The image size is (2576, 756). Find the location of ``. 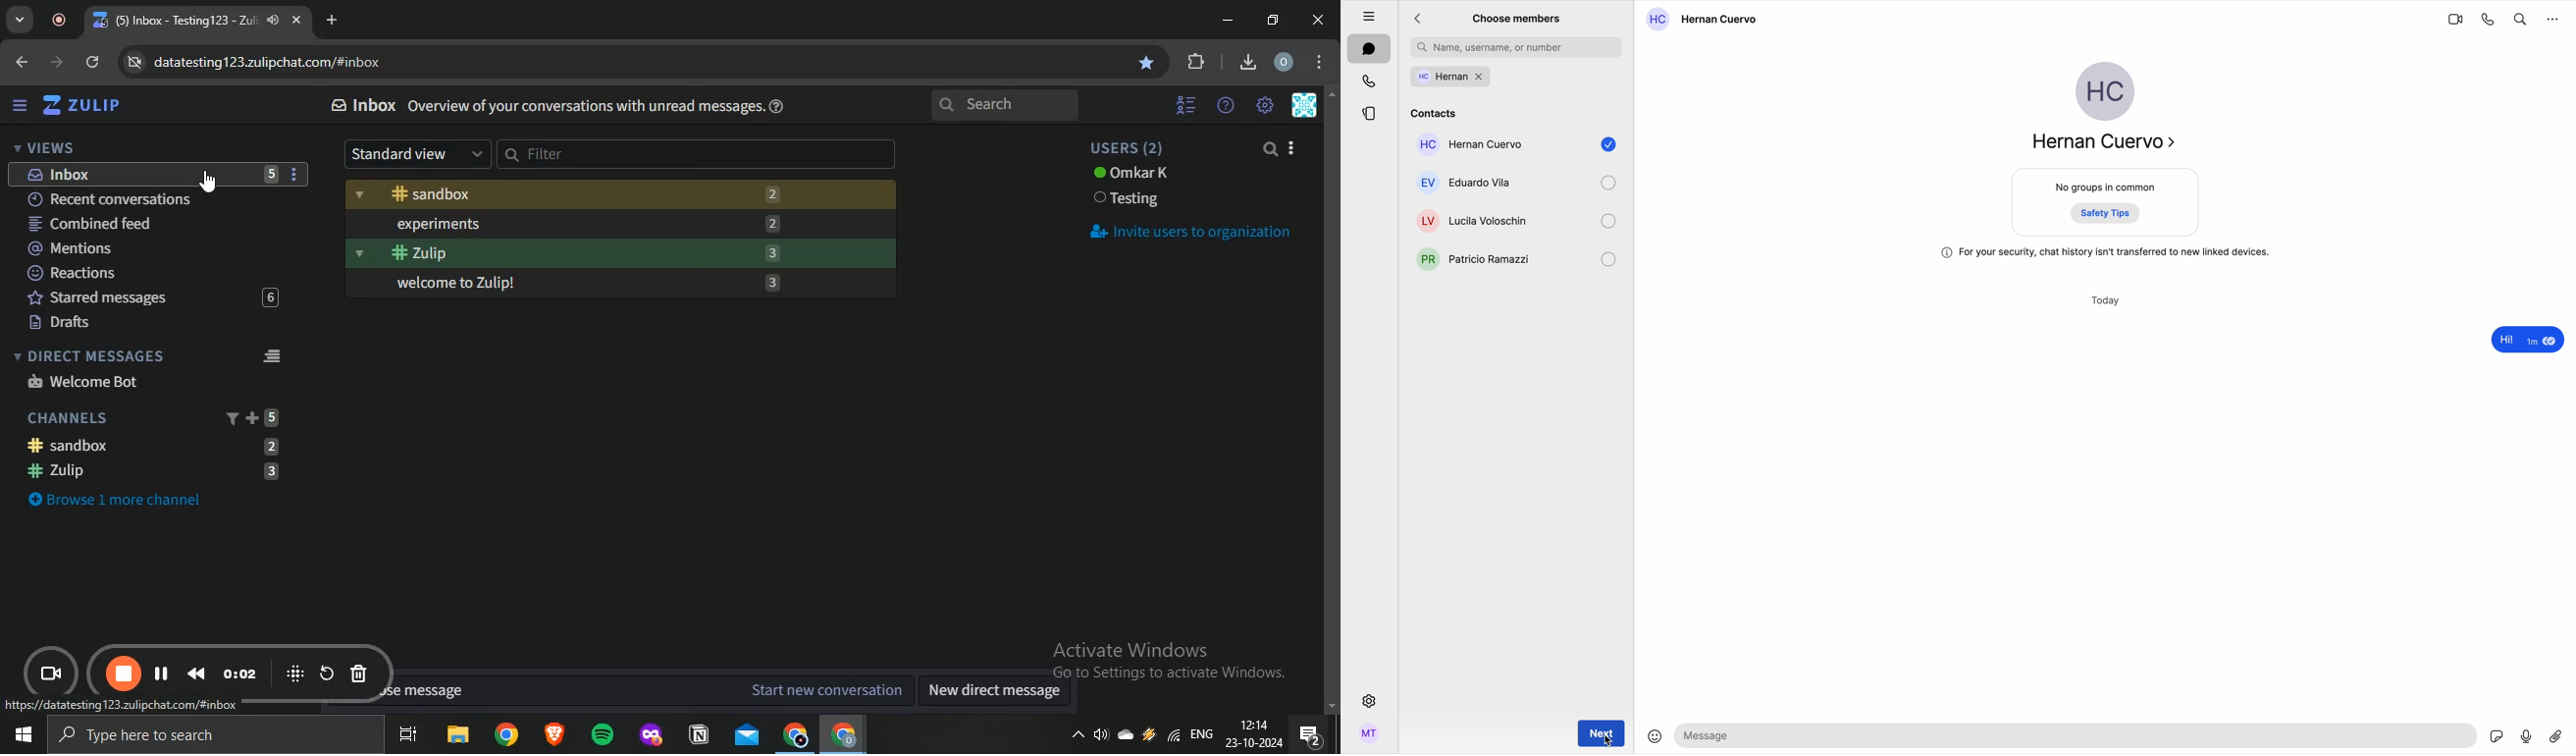

 is located at coordinates (1291, 149).